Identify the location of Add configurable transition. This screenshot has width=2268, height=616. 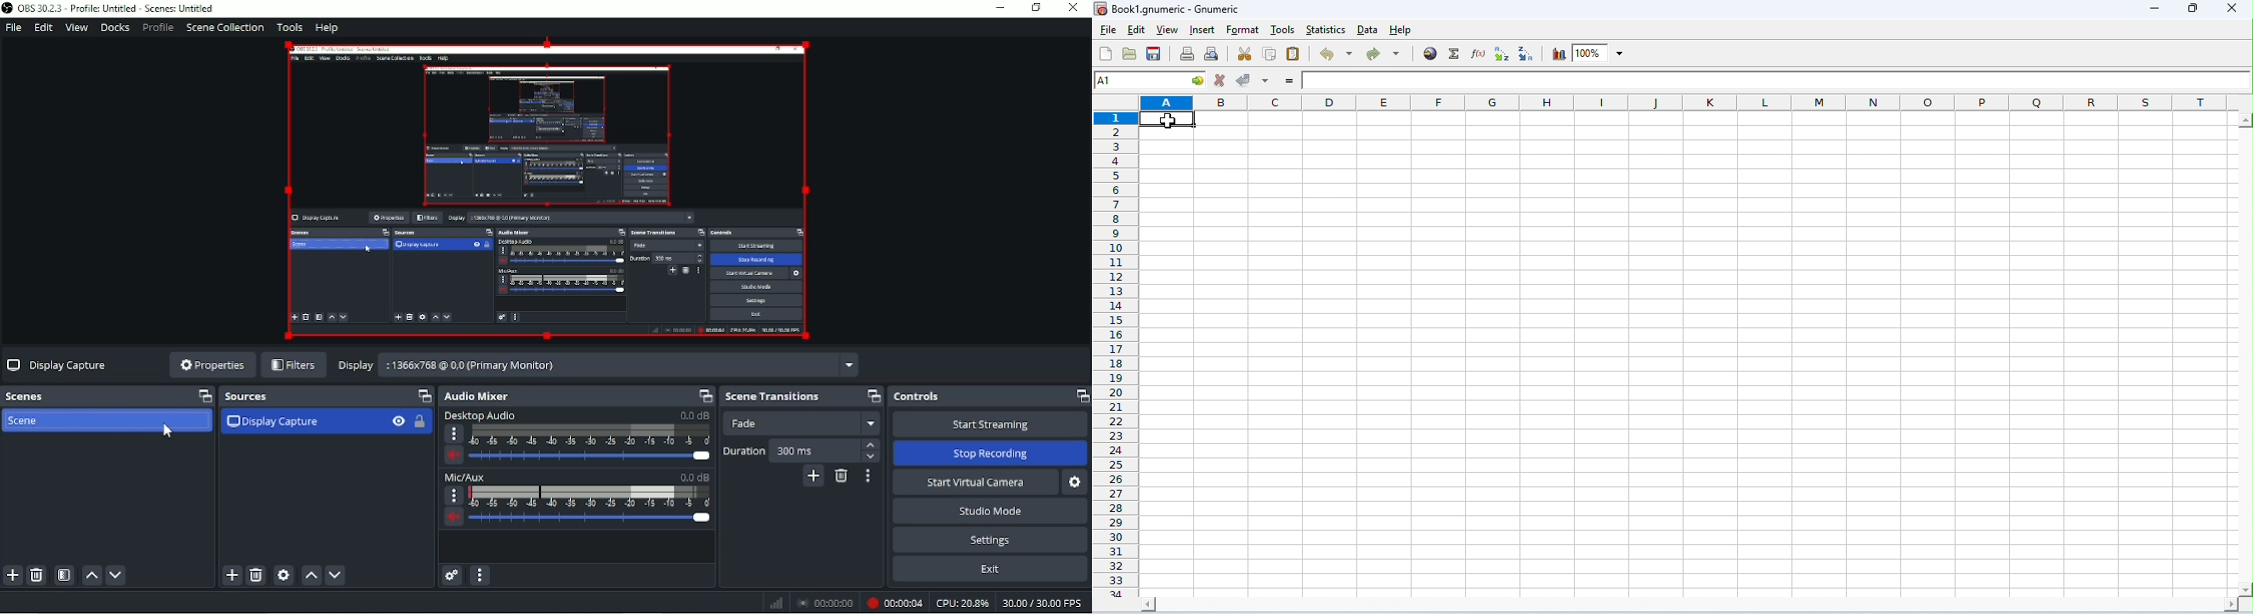
(814, 478).